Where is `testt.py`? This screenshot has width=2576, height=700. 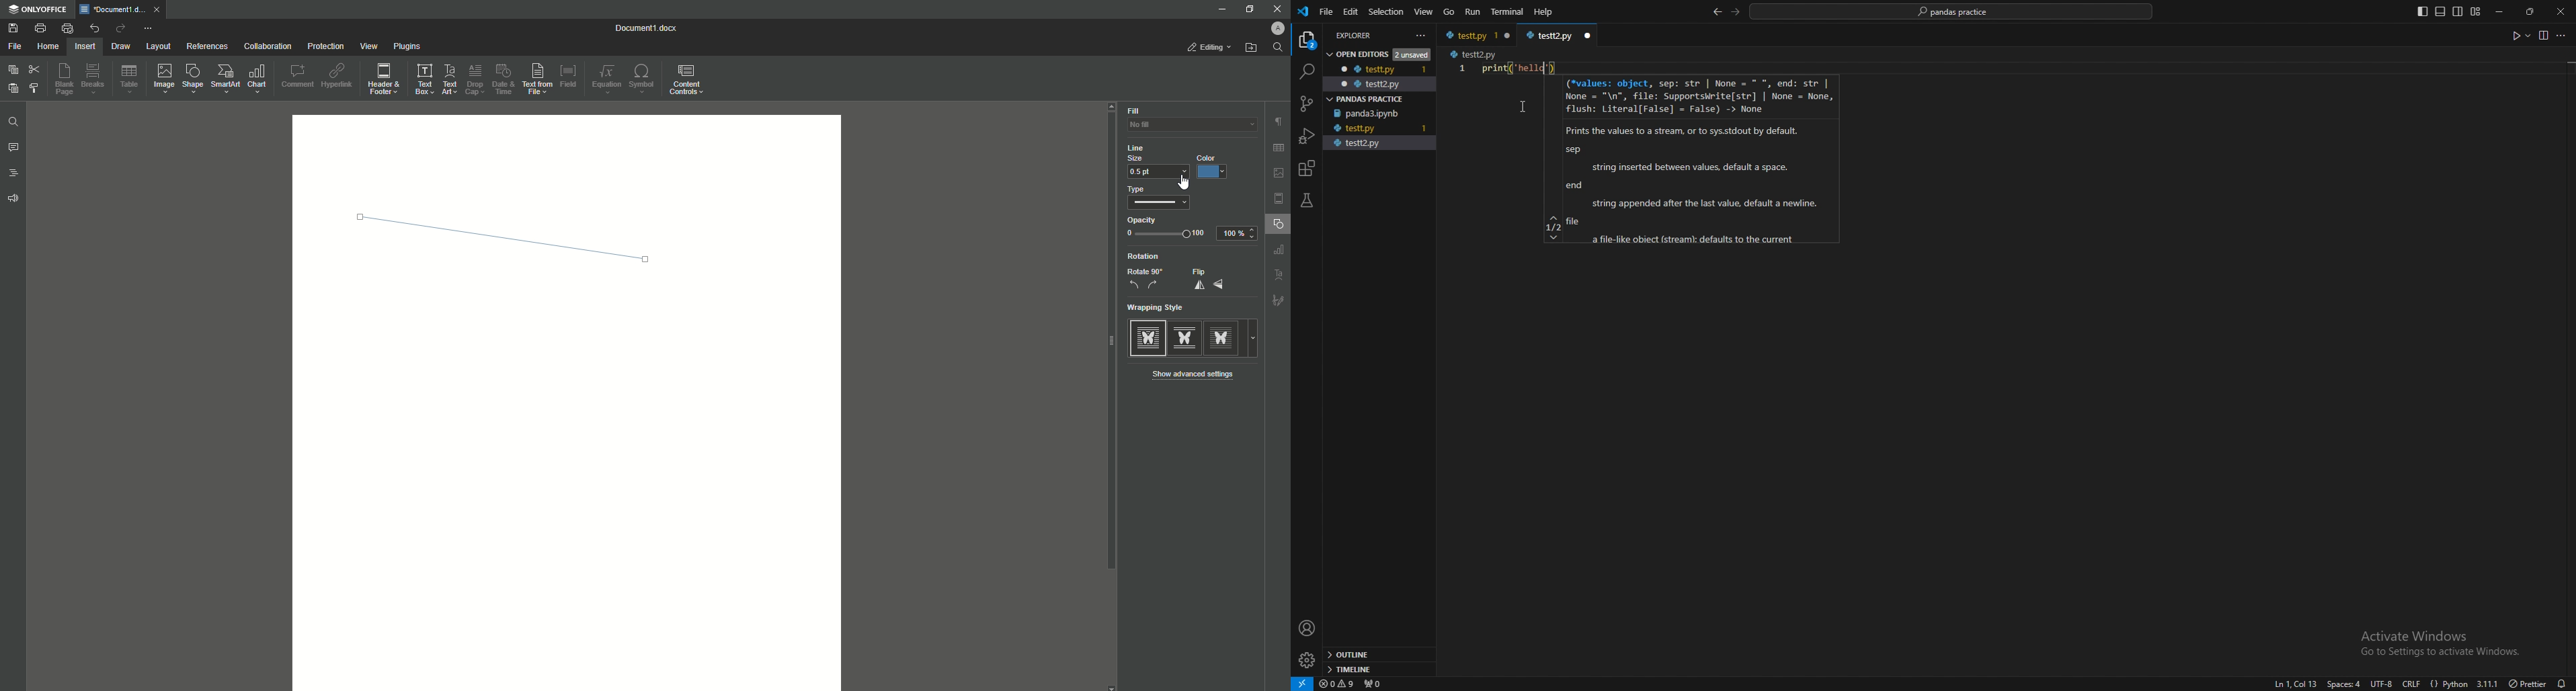
testt.py is located at coordinates (1372, 68).